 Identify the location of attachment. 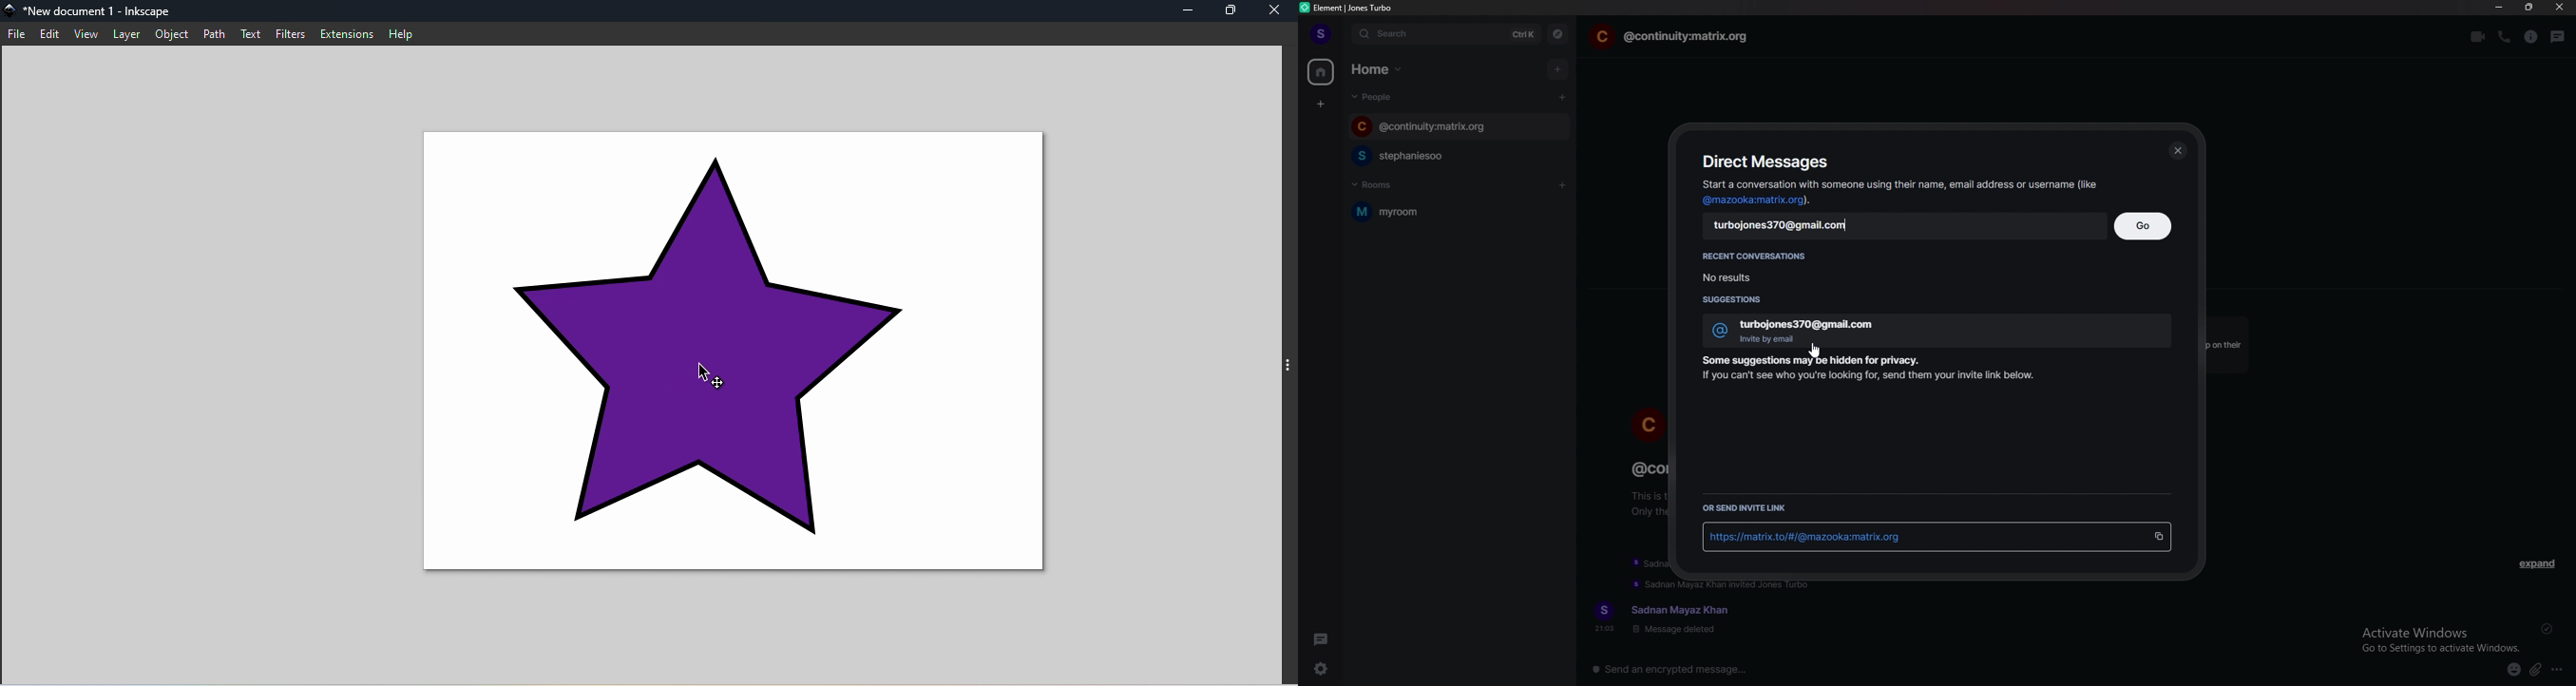
(2536, 670).